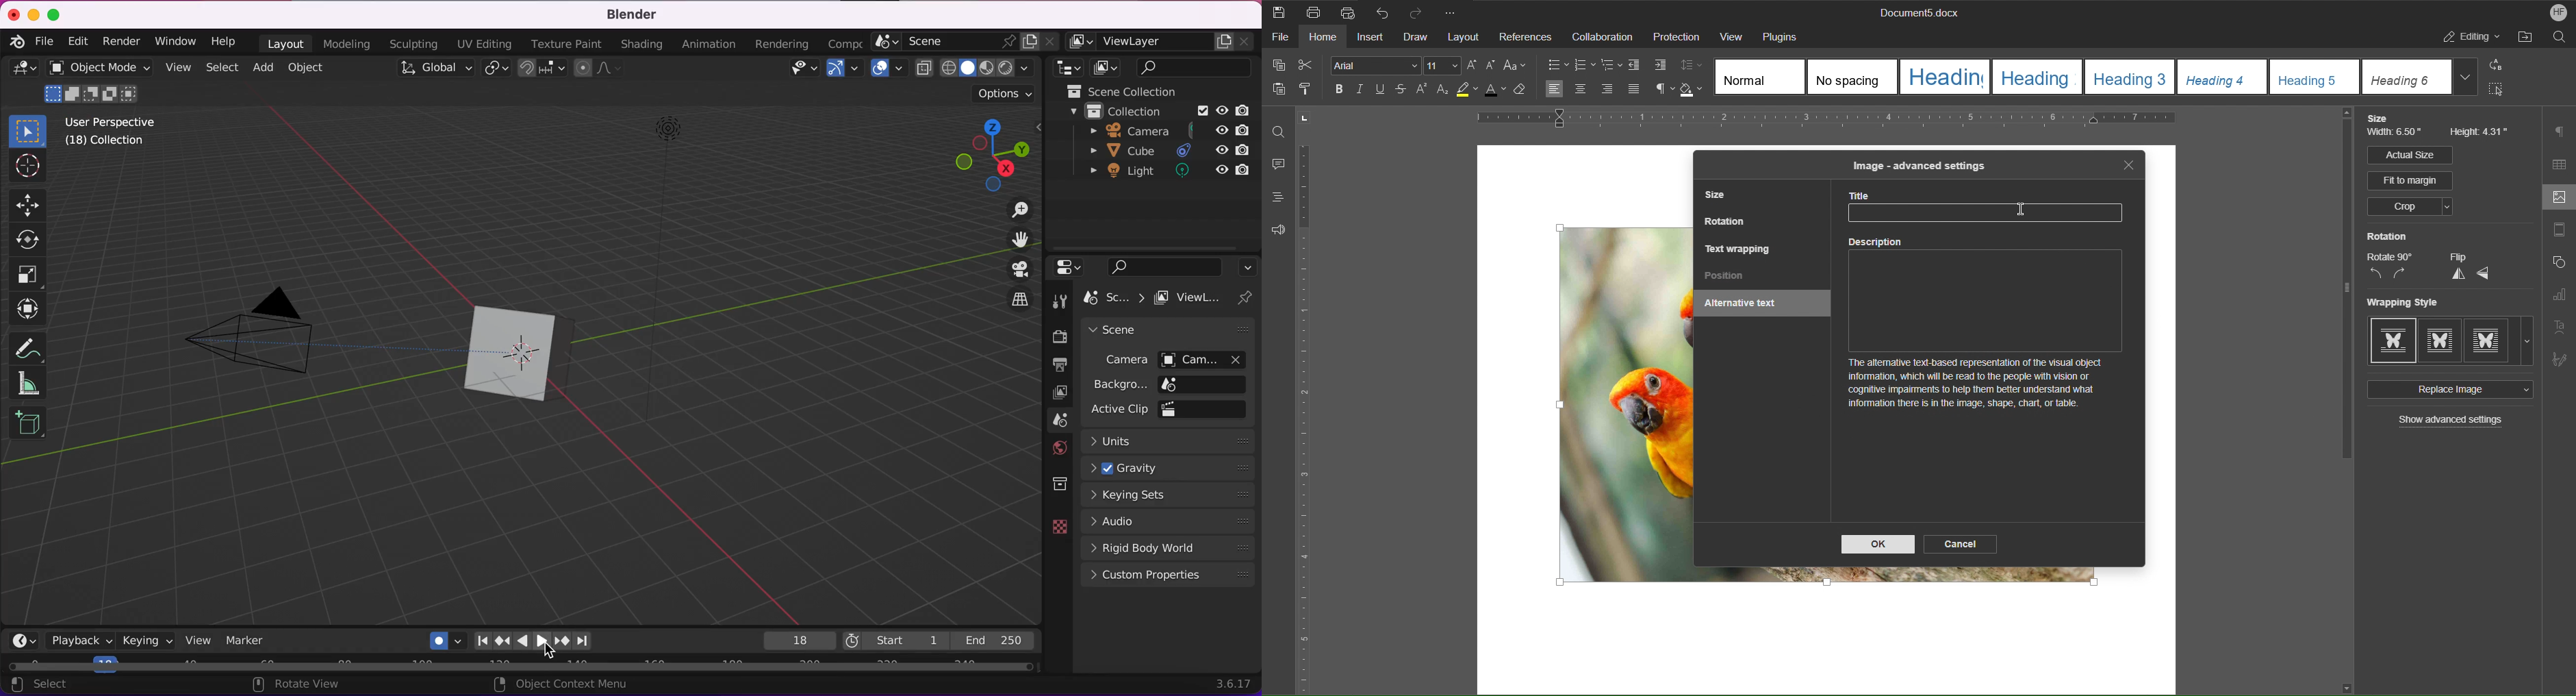 Image resolution: width=2576 pixels, height=700 pixels. Describe the element at coordinates (1055, 446) in the screenshot. I see `world` at that location.